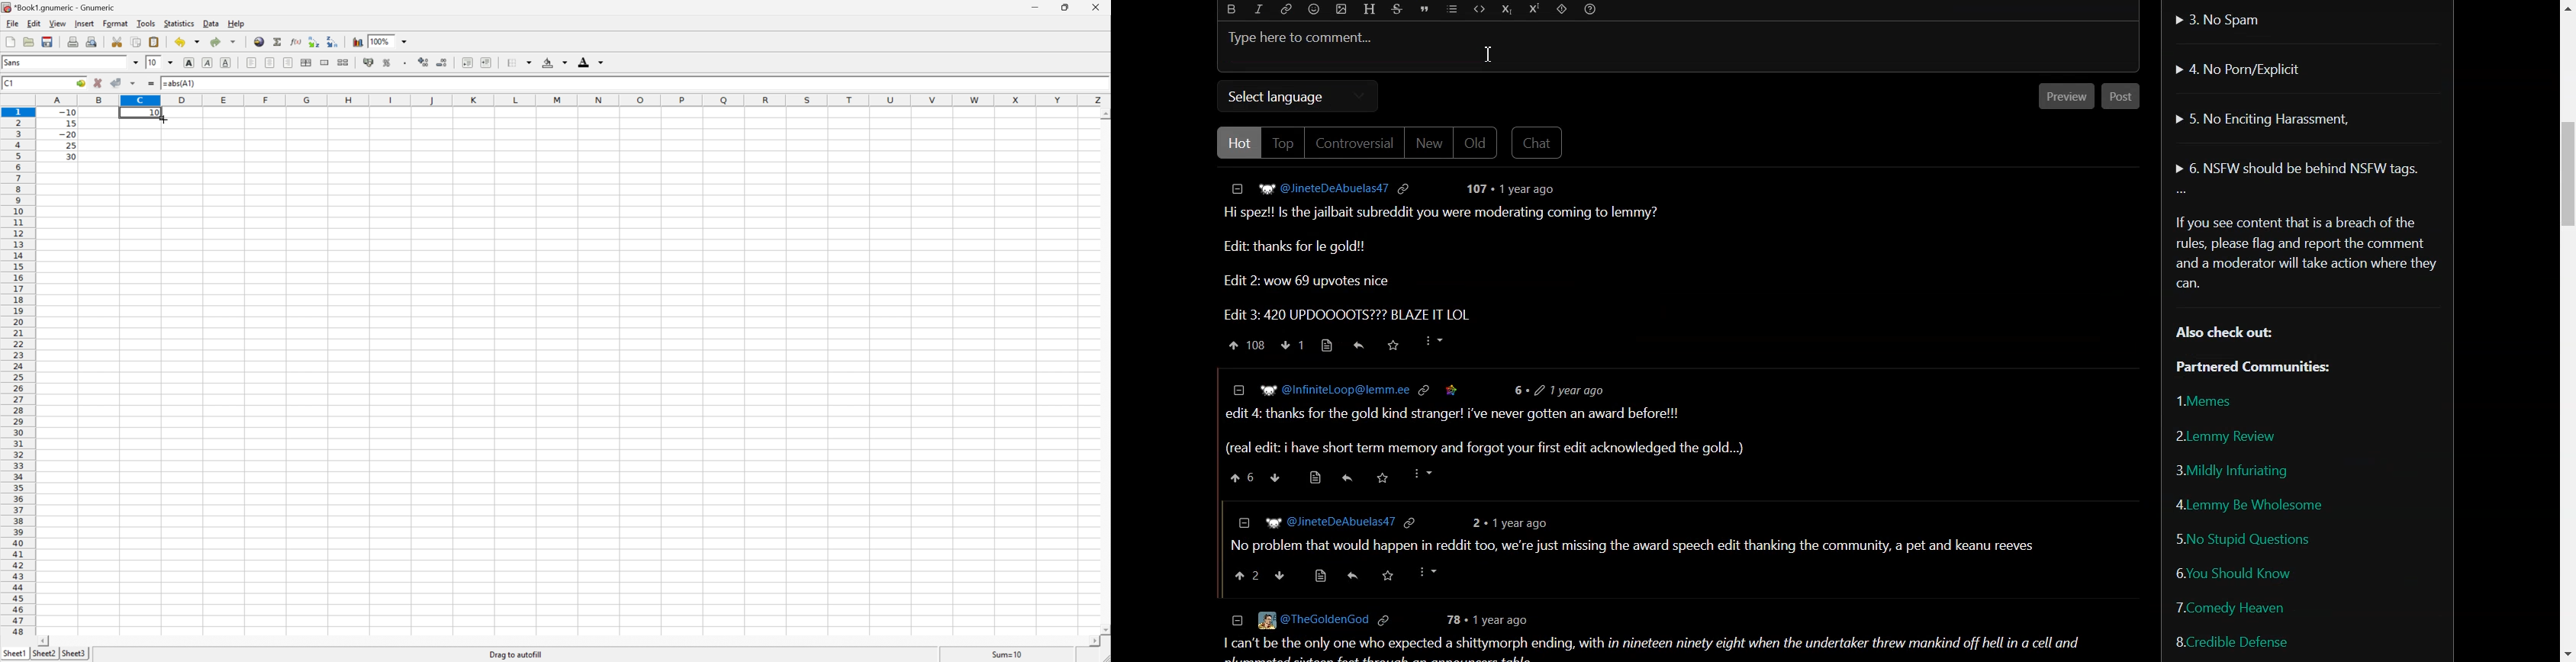  What do you see at coordinates (307, 63) in the screenshot?
I see `center horizontally across the selection` at bounding box center [307, 63].